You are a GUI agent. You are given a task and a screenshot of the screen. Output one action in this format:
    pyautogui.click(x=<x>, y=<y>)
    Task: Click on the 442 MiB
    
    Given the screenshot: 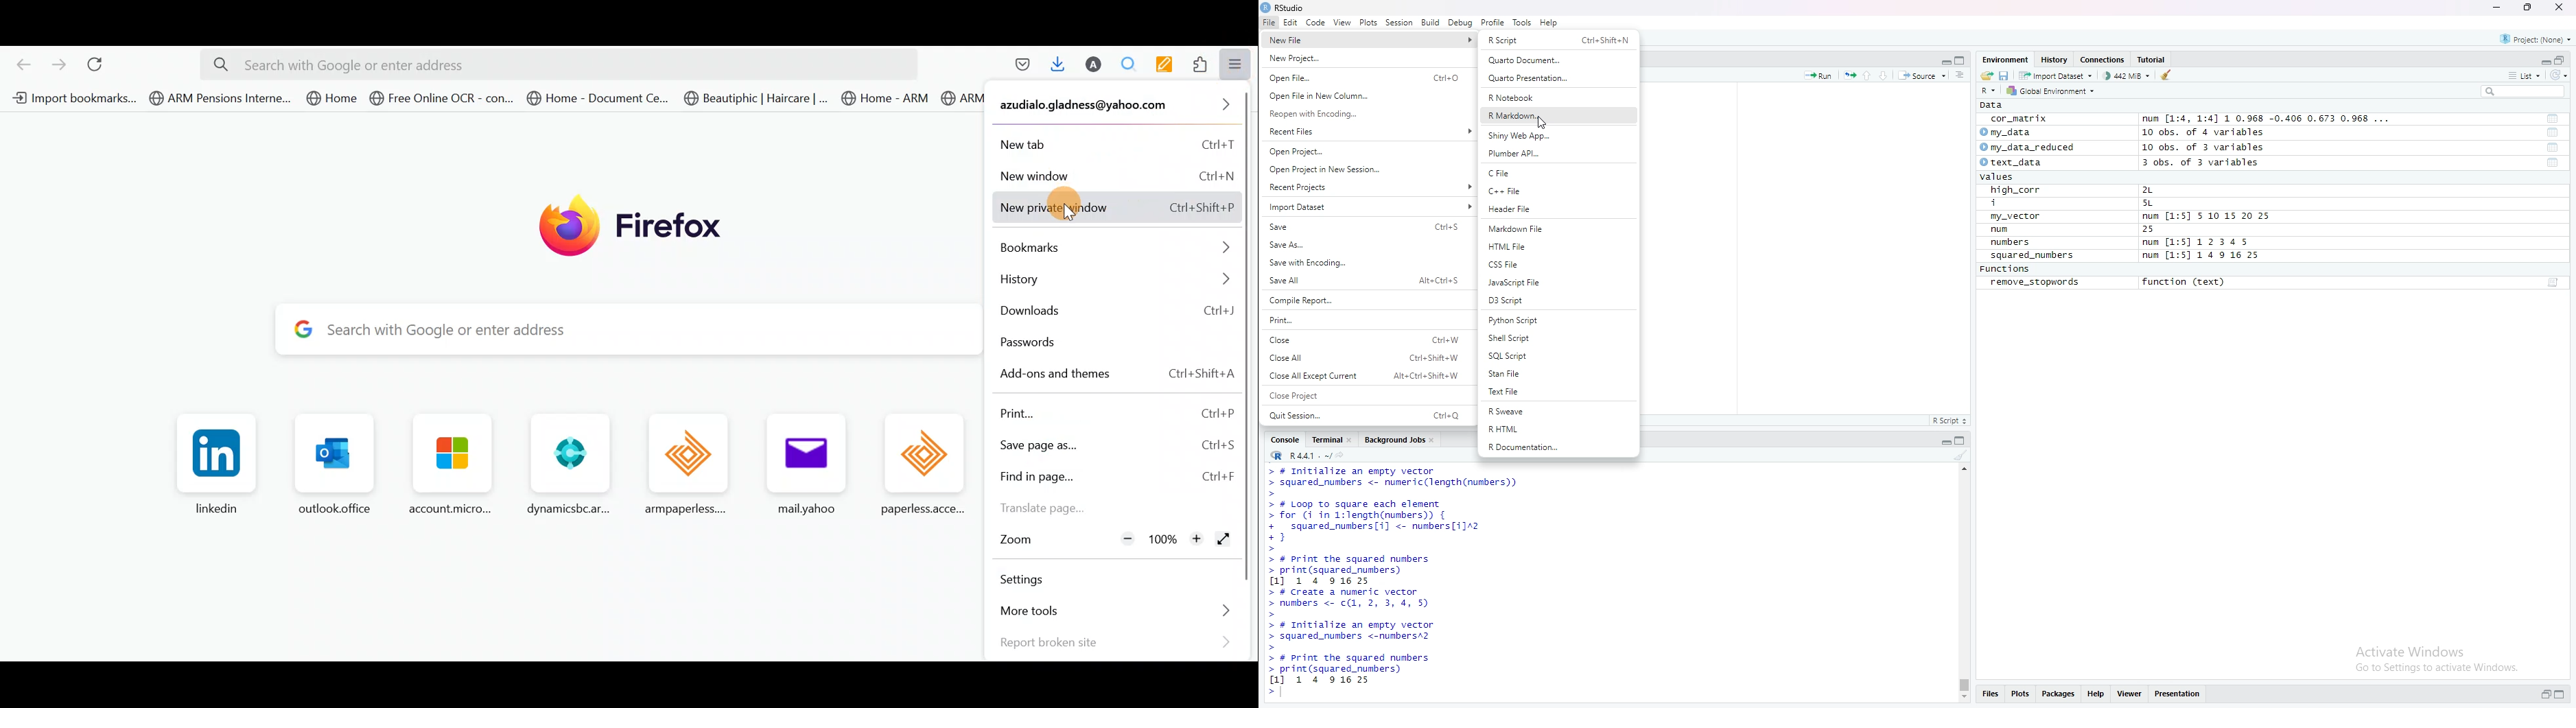 What is the action you would take?
    pyautogui.click(x=2129, y=76)
    